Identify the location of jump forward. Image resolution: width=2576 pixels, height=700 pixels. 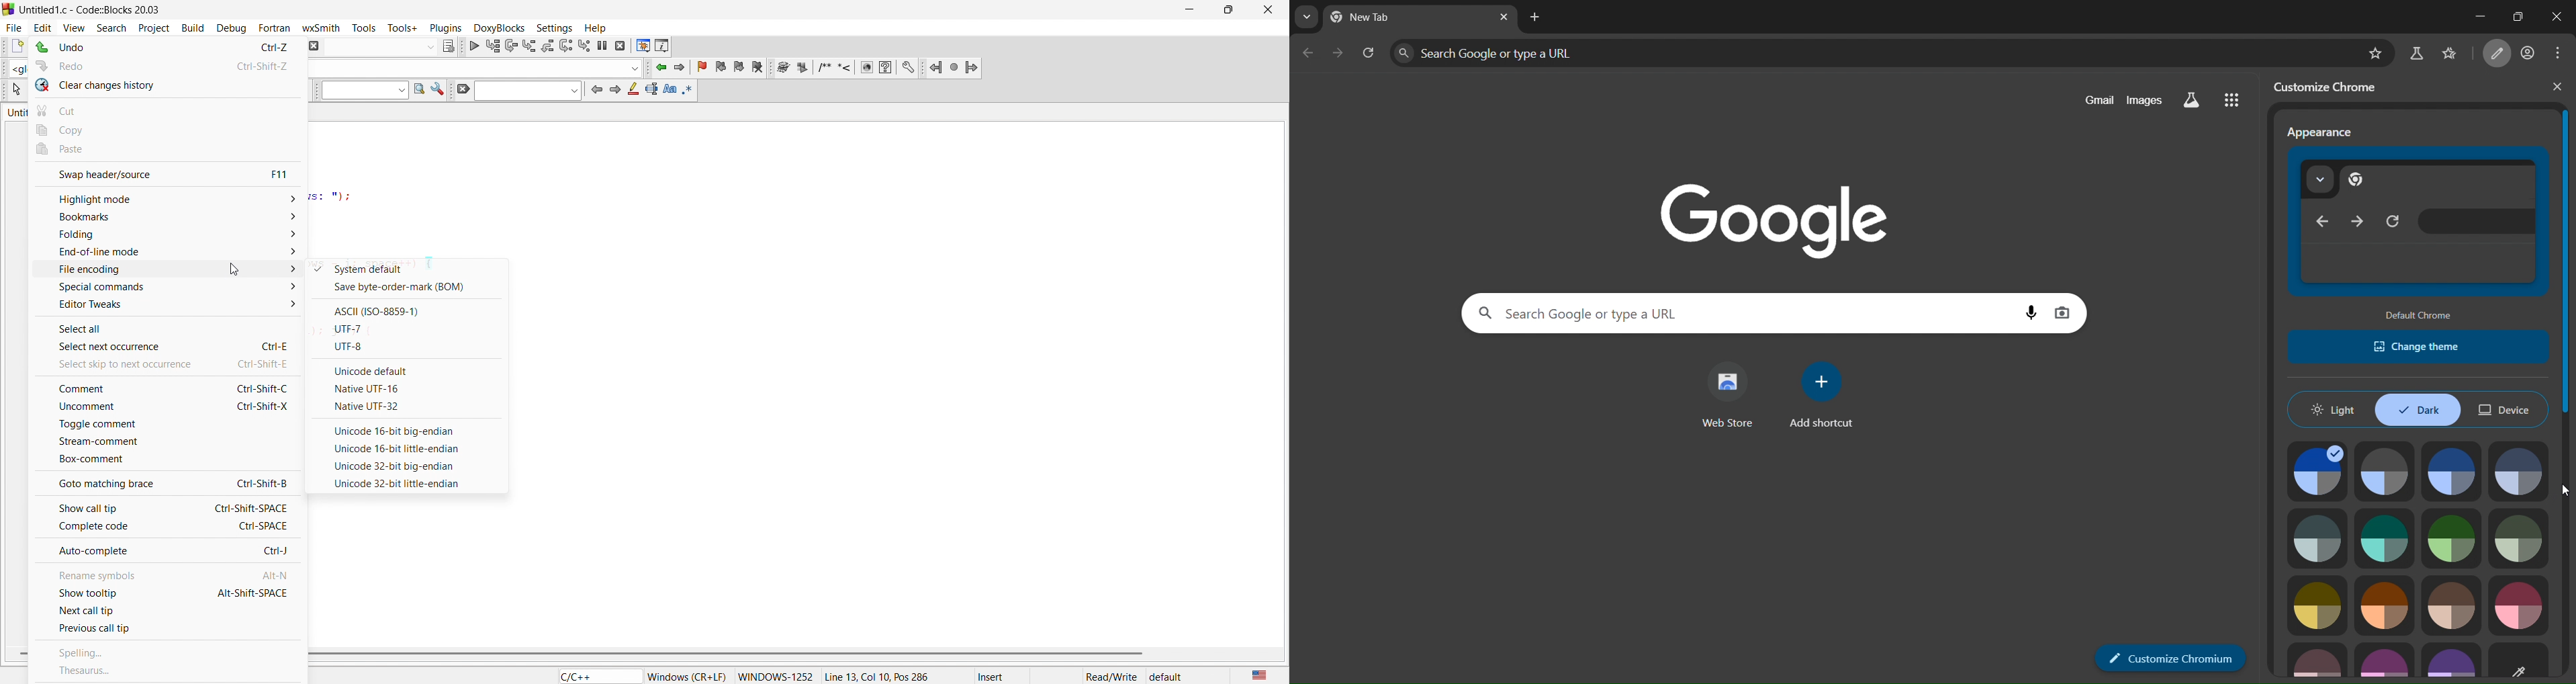
(973, 69).